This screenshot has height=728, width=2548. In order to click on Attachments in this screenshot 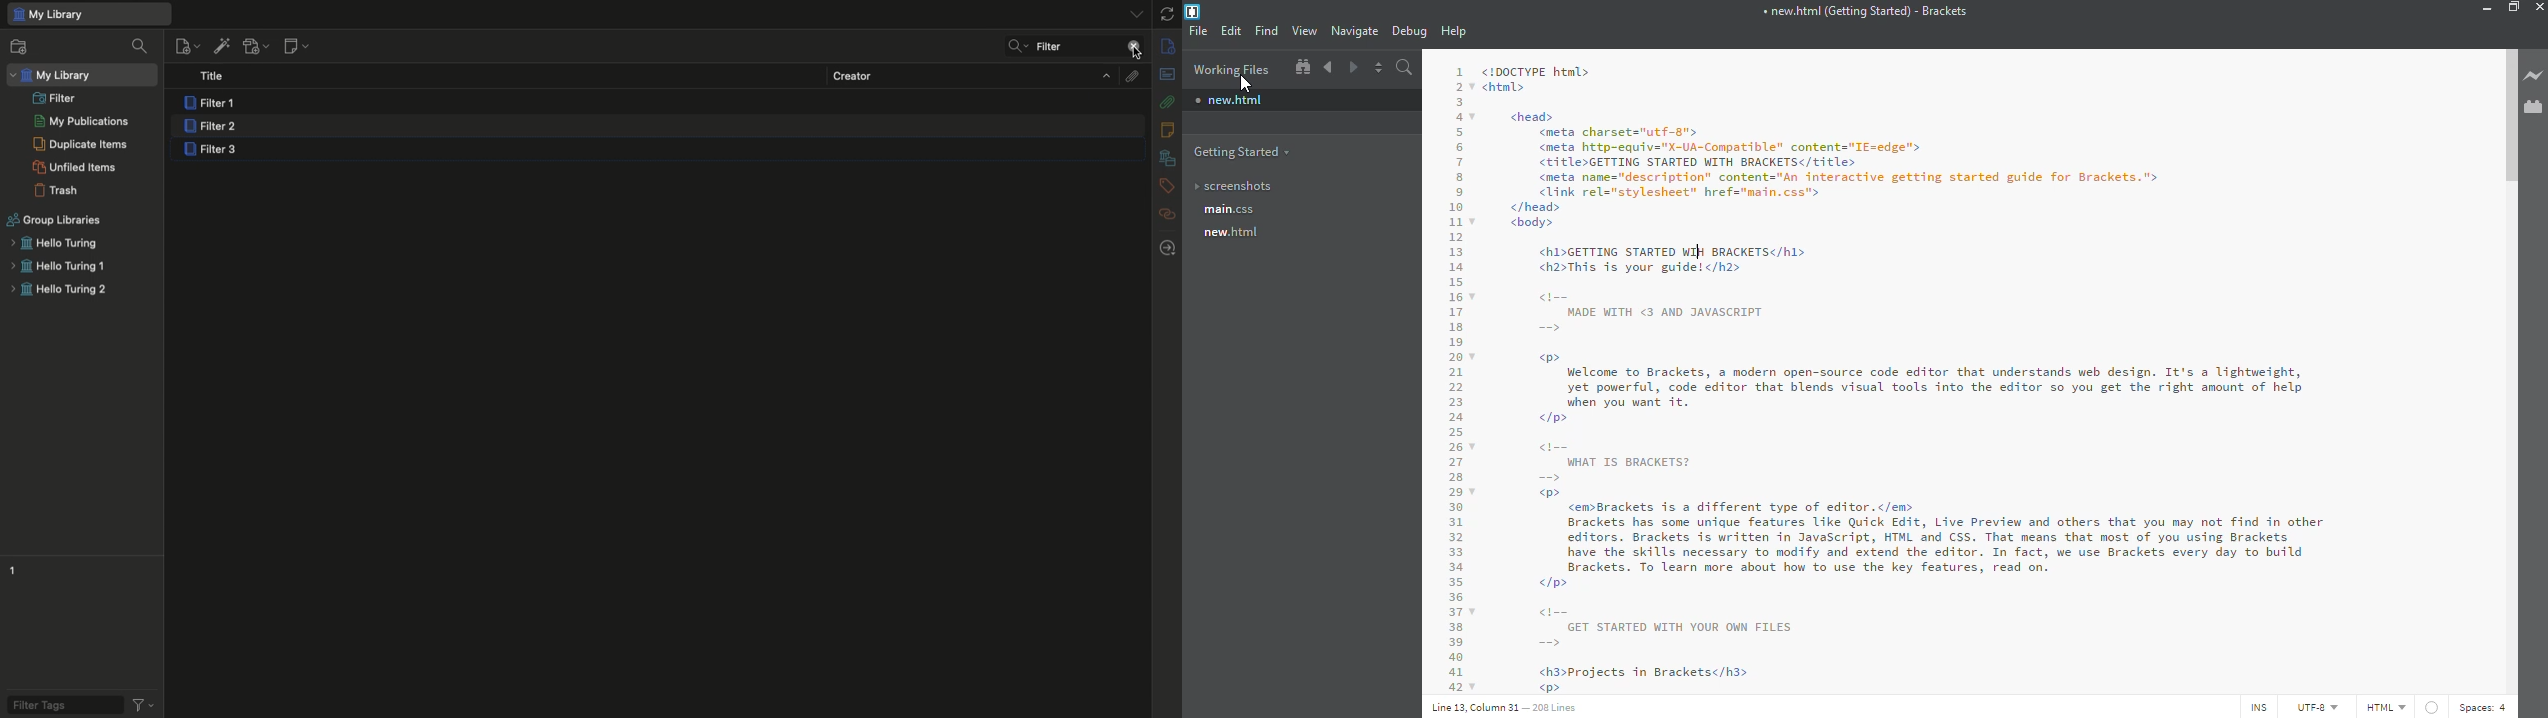, I will do `click(1168, 101)`.